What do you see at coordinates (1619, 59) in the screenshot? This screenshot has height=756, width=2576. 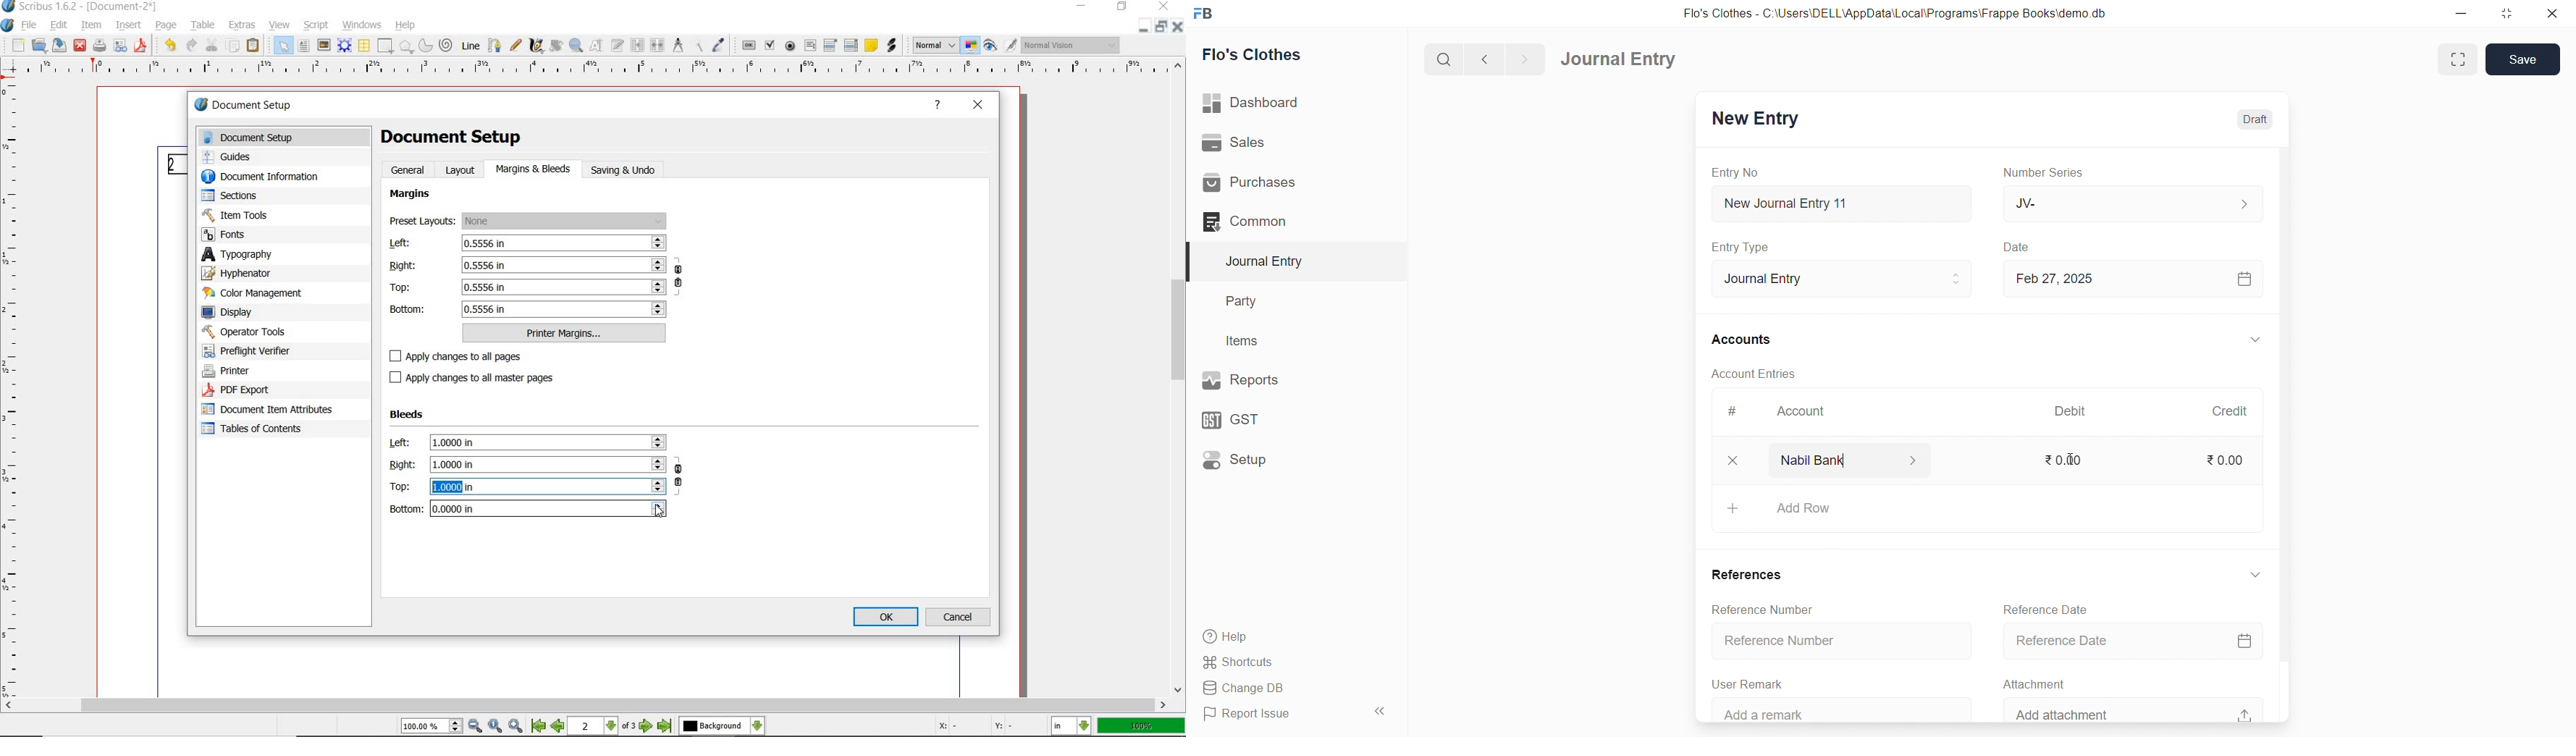 I see `Journal Entry` at bounding box center [1619, 59].